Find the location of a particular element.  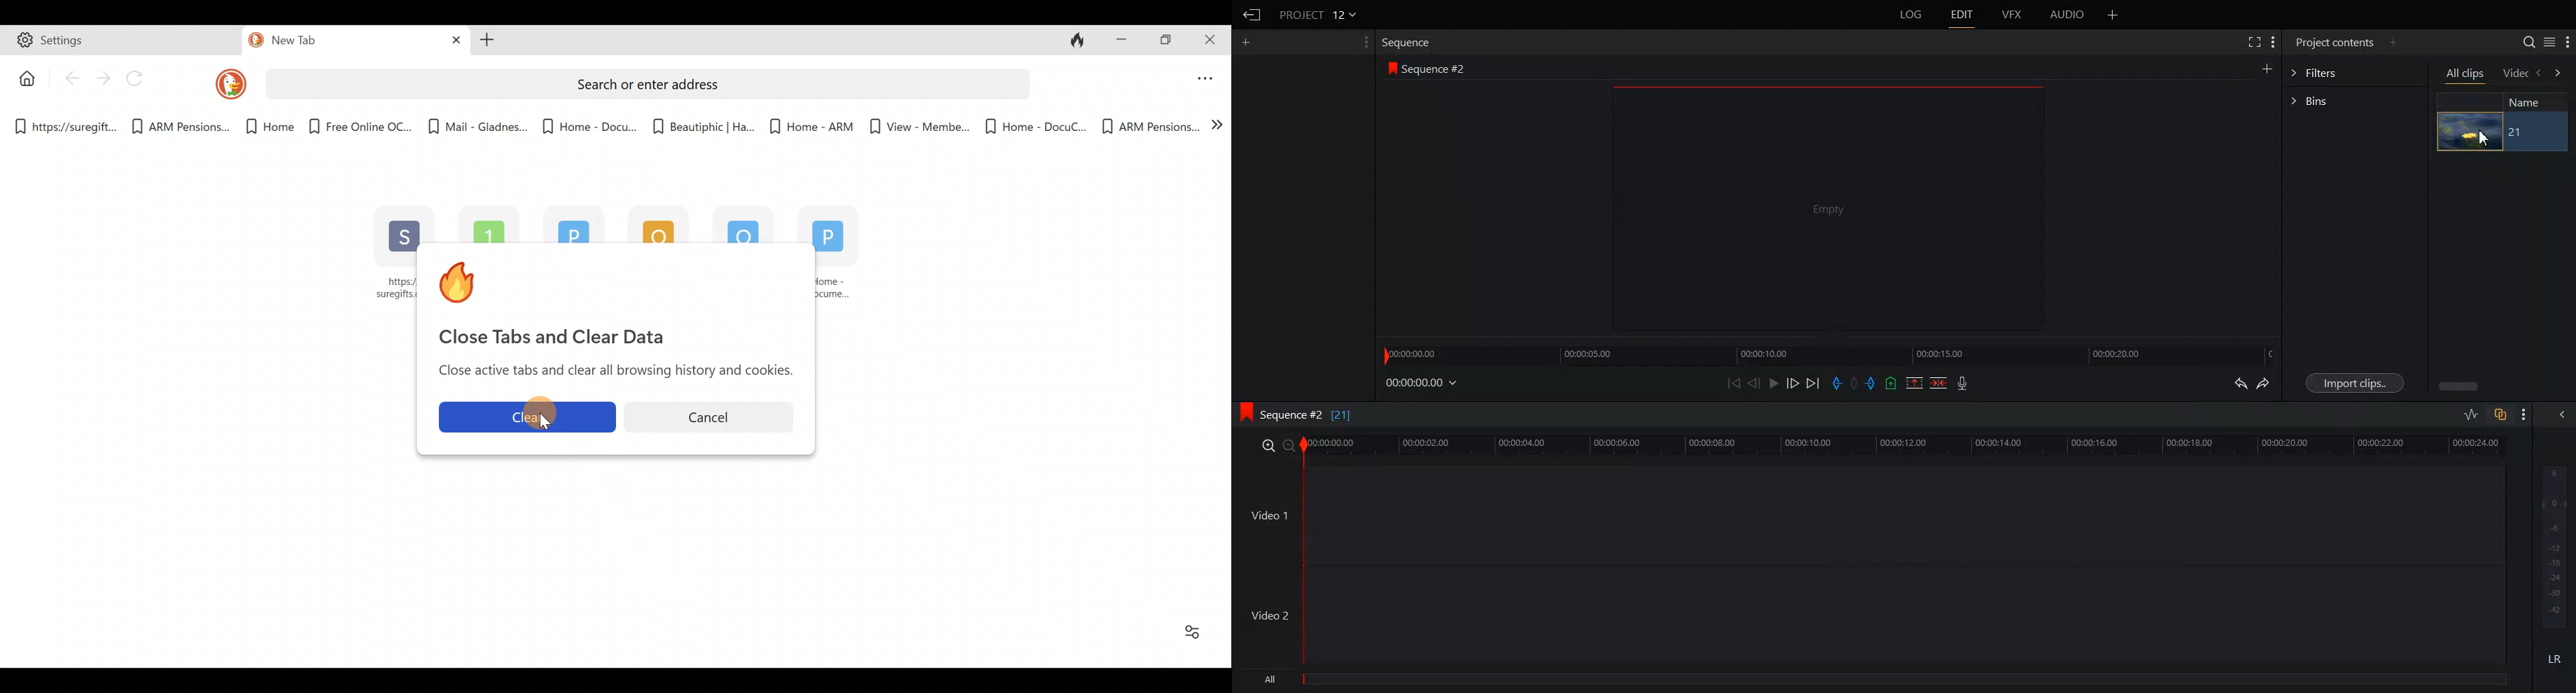

Import clips is located at coordinates (2353, 383).